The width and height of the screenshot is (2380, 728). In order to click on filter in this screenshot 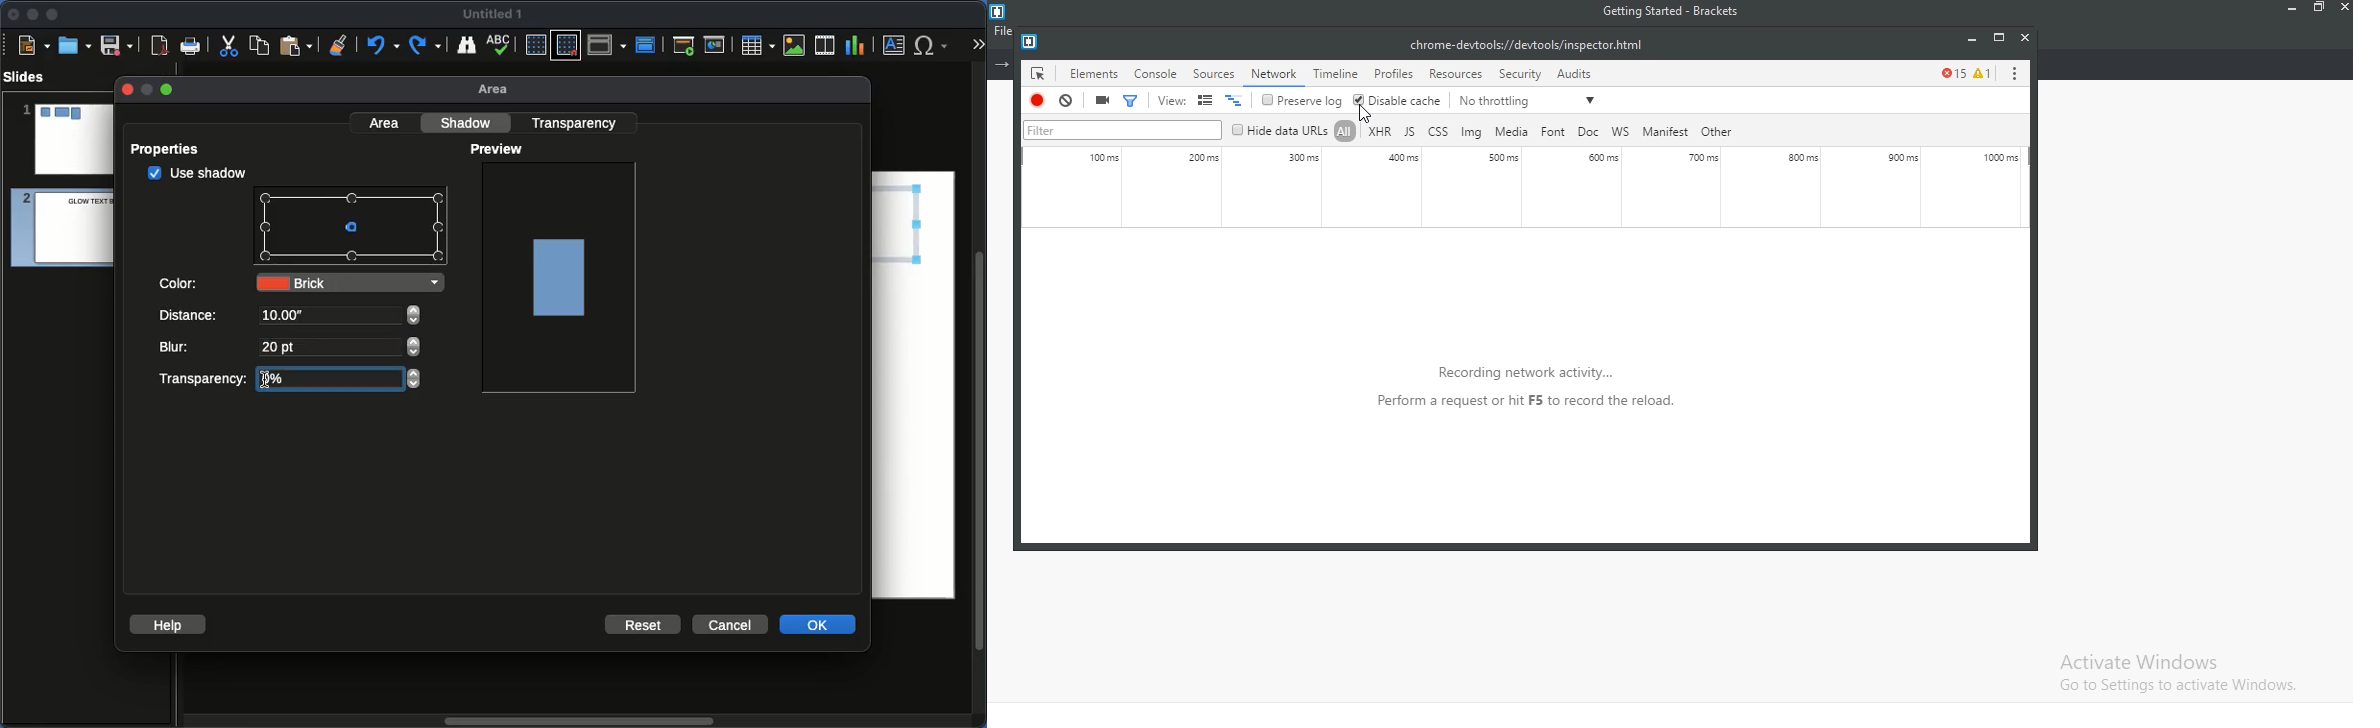, I will do `click(1130, 98)`.